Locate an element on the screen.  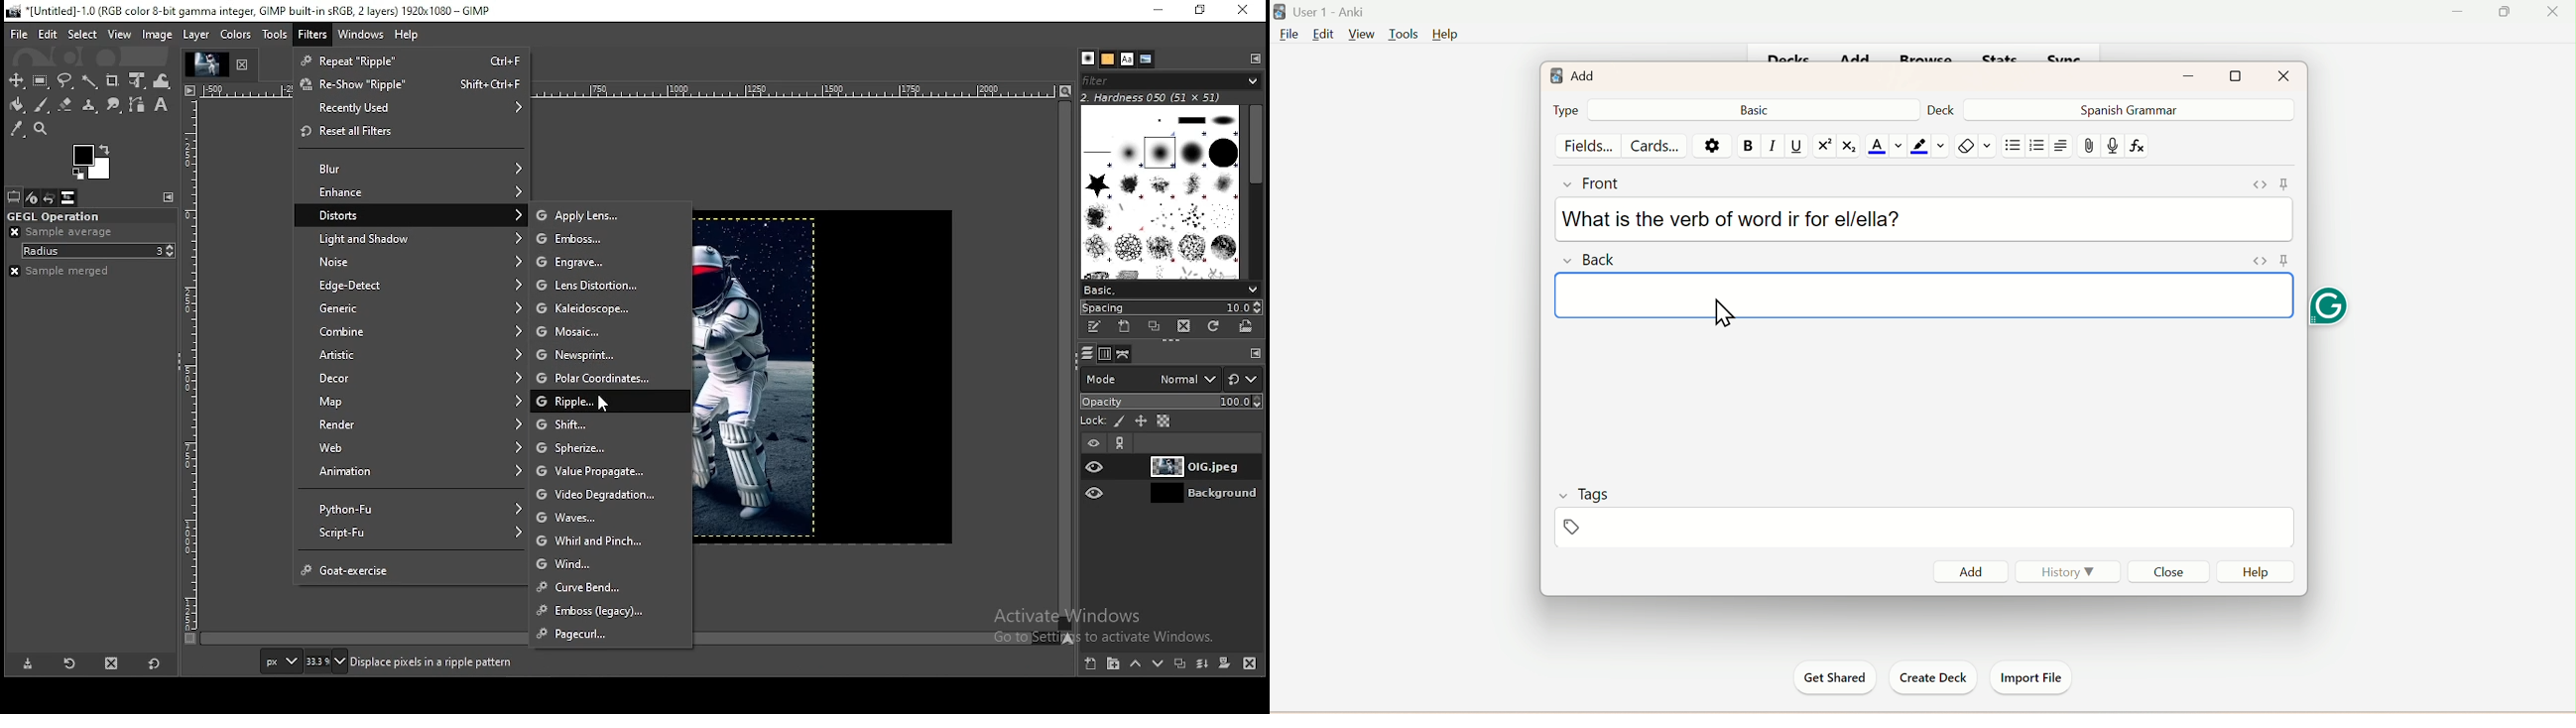
Attach is located at coordinates (2091, 146).